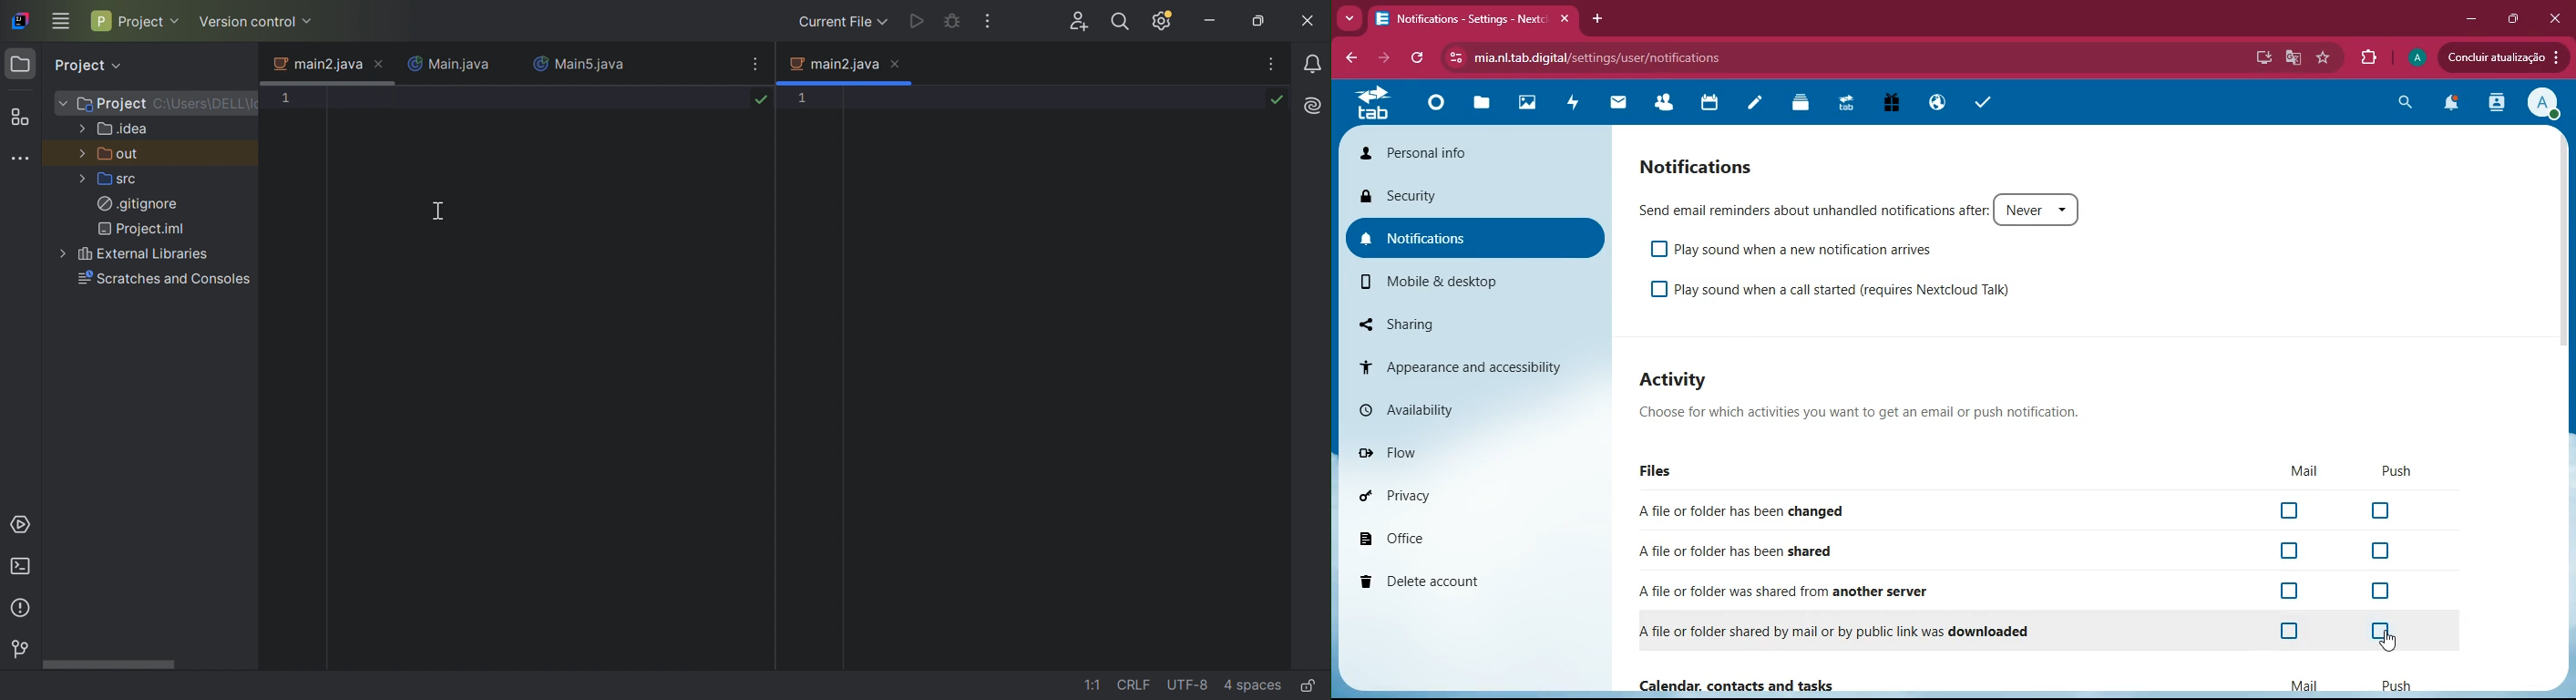 The image size is (2576, 700). What do you see at coordinates (206, 103) in the screenshot?
I see `C:\Users\DELL\` at bounding box center [206, 103].